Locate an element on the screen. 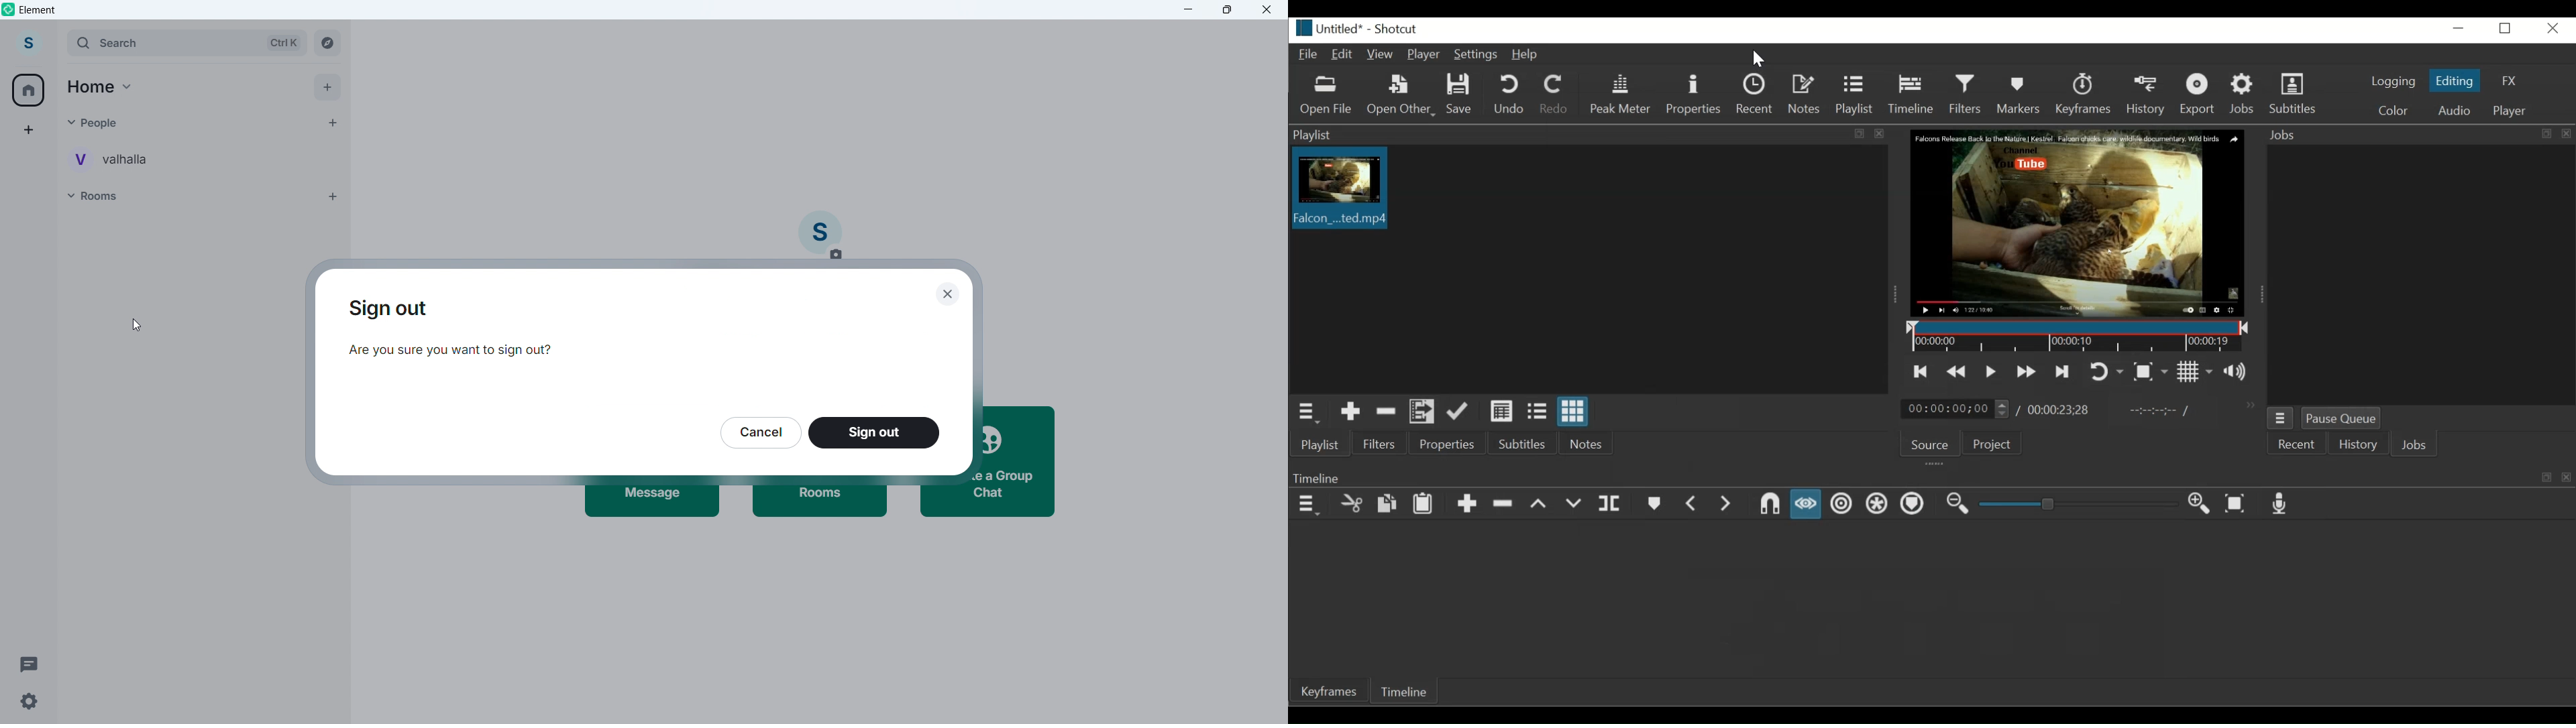 The width and height of the screenshot is (2576, 728). add  is located at coordinates (328, 87).